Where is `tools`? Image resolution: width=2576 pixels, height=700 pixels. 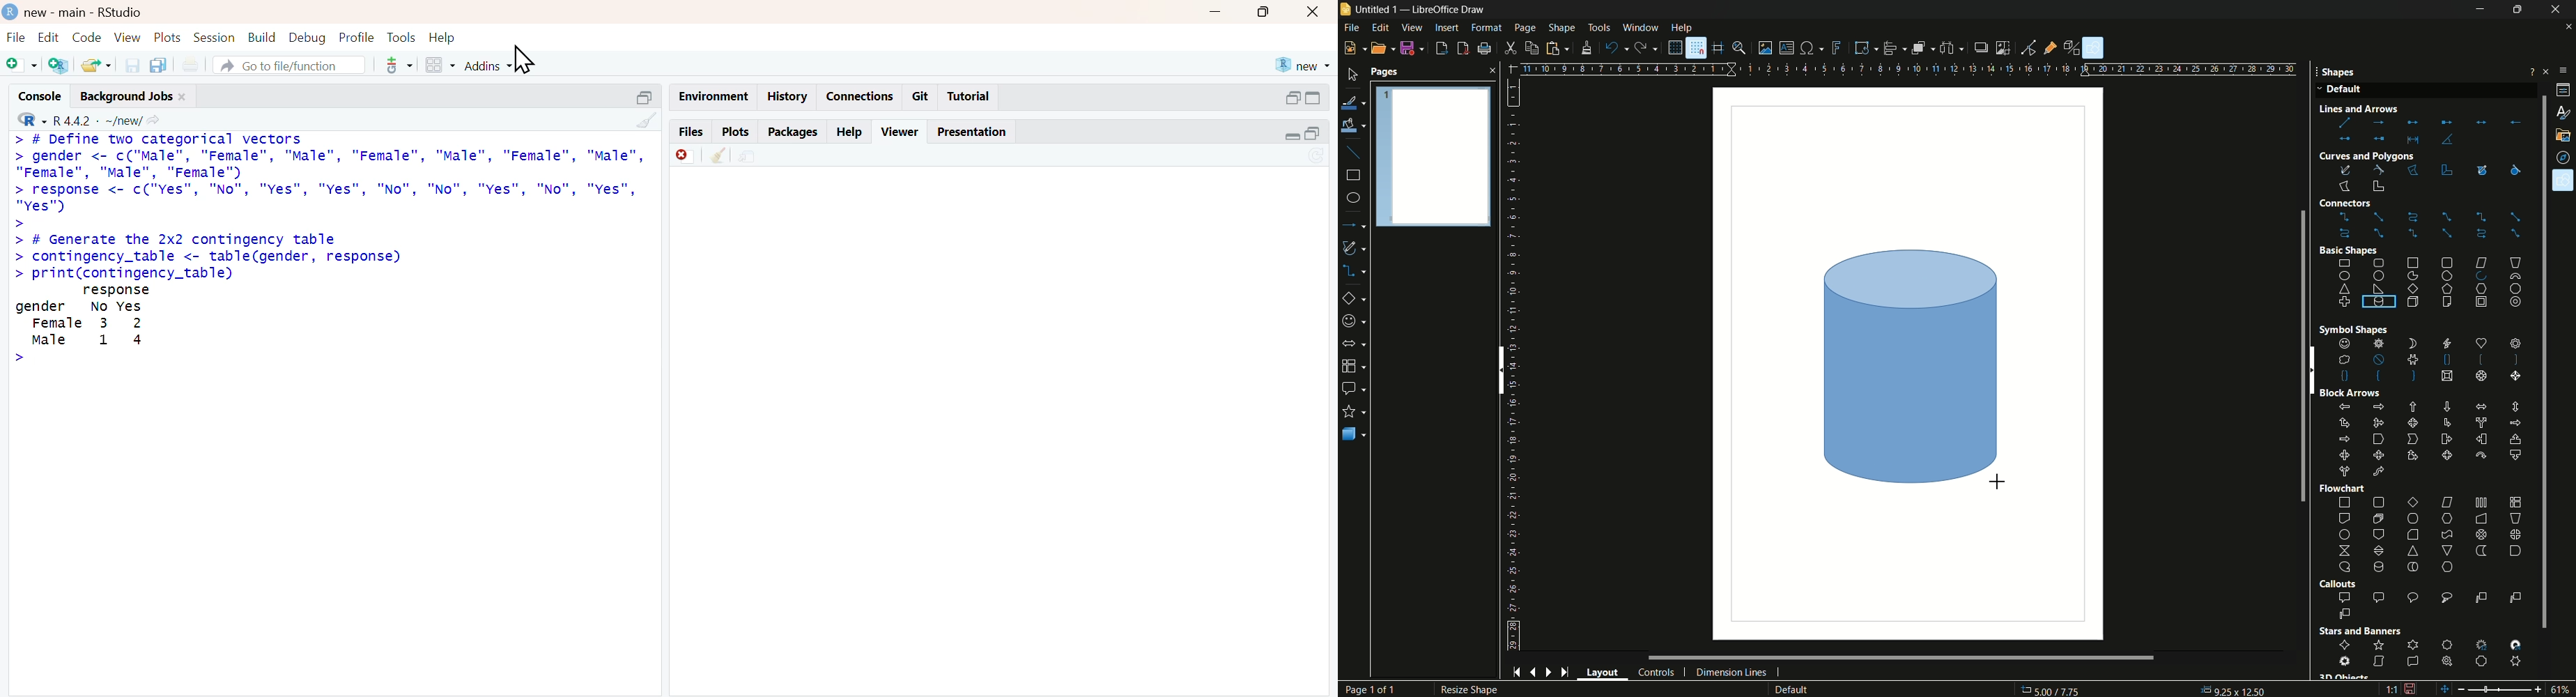 tools is located at coordinates (401, 38).